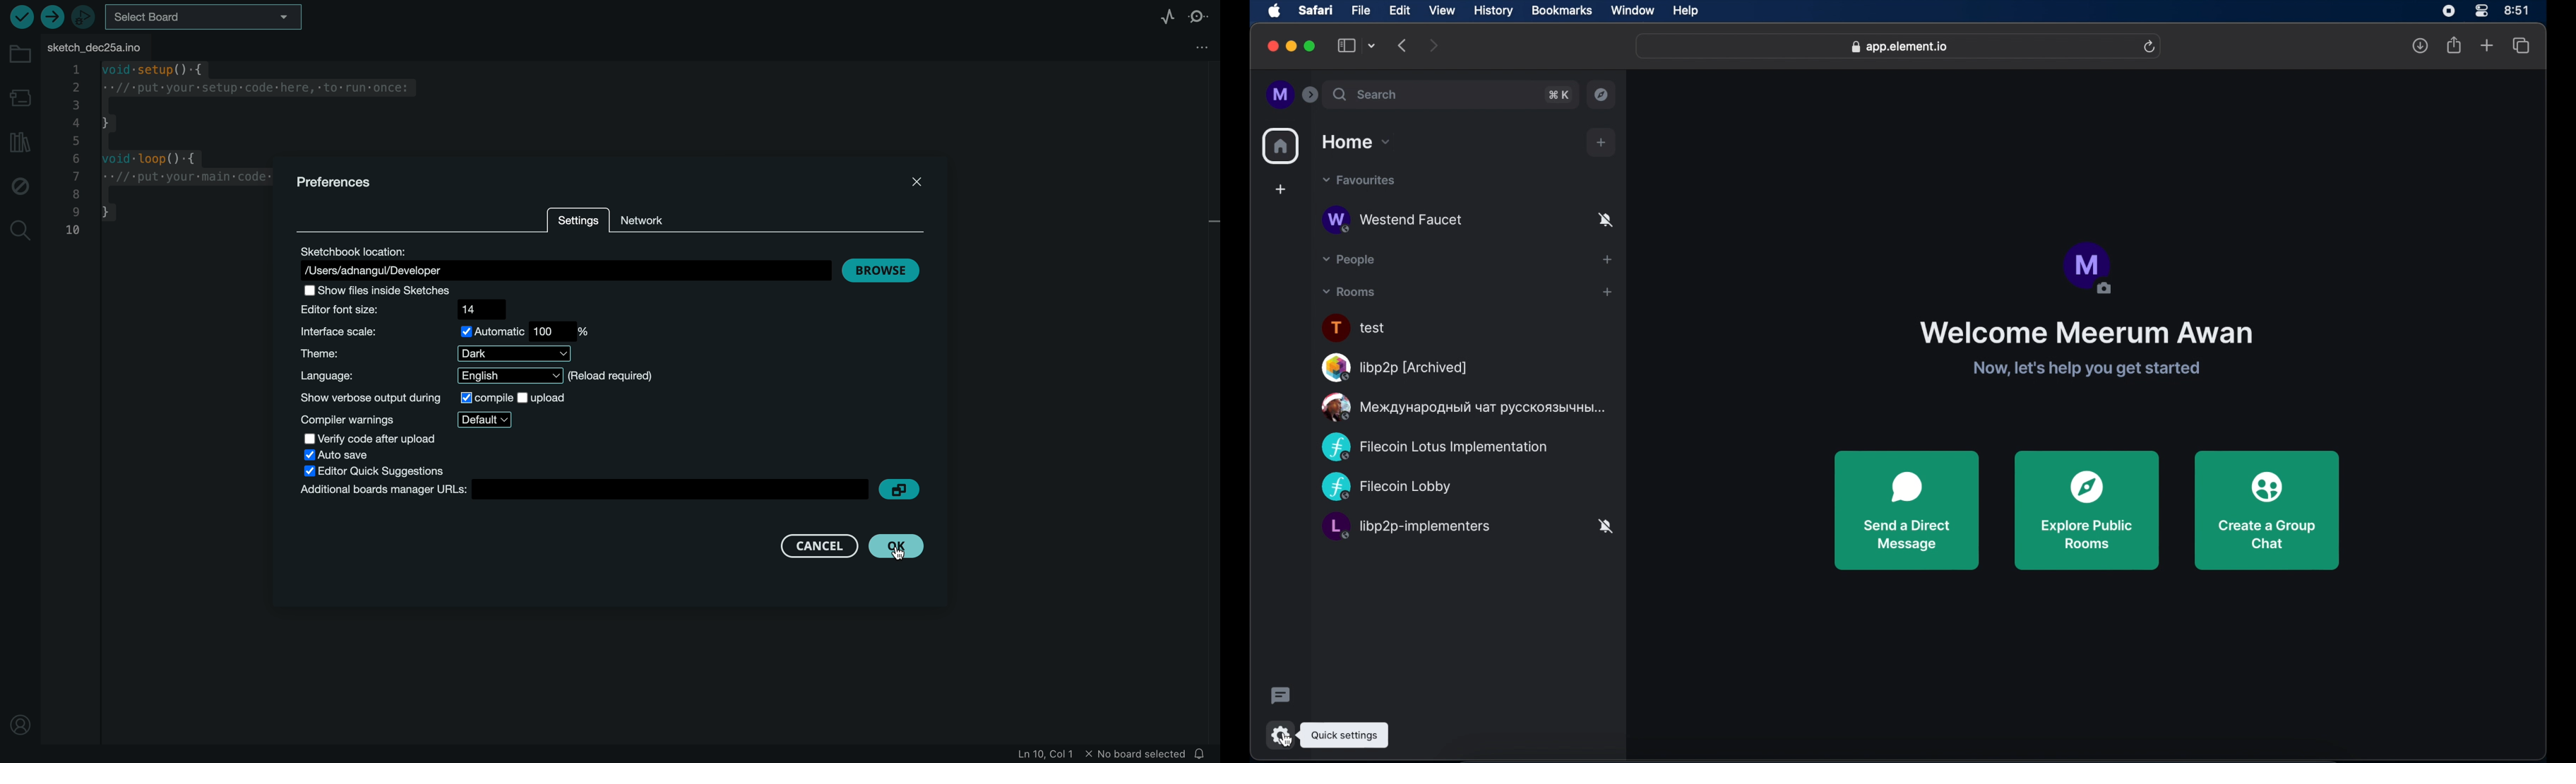 The image size is (2576, 784). Describe the element at coordinates (1356, 142) in the screenshot. I see `home dropdown` at that location.